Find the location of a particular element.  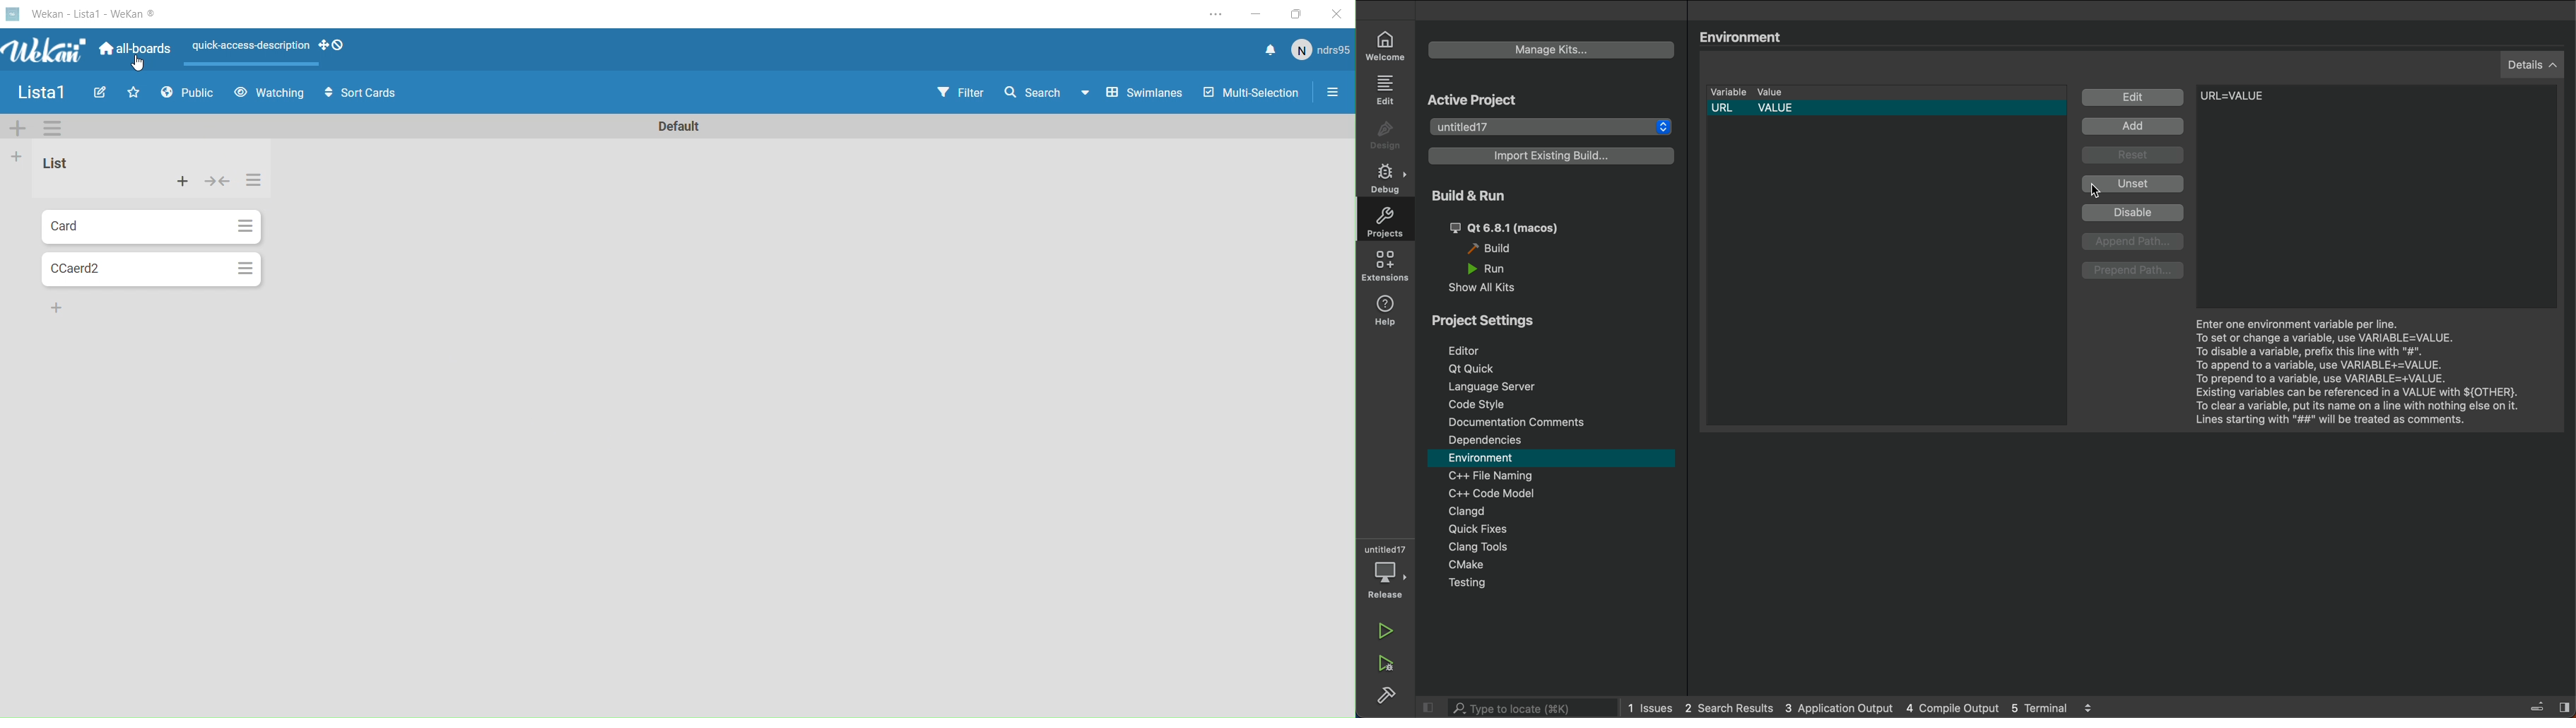

search is located at coordinates (1518, 707).